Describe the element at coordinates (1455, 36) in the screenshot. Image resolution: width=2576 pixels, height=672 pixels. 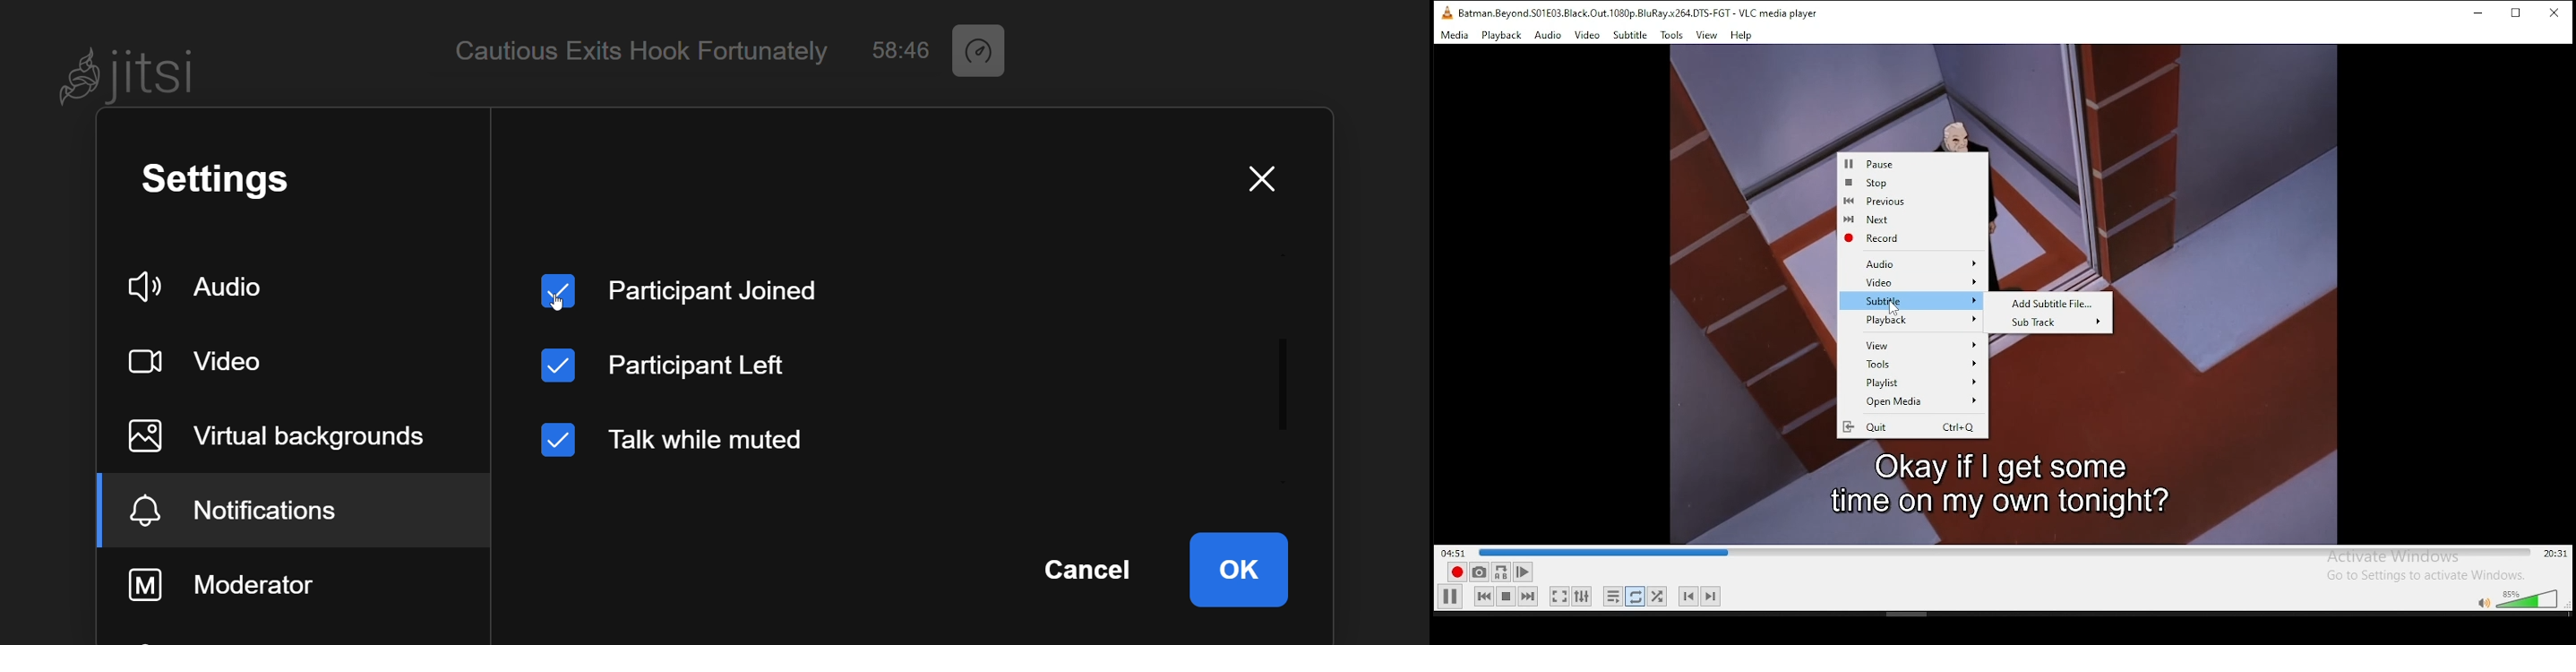
I see `Media` at that location.